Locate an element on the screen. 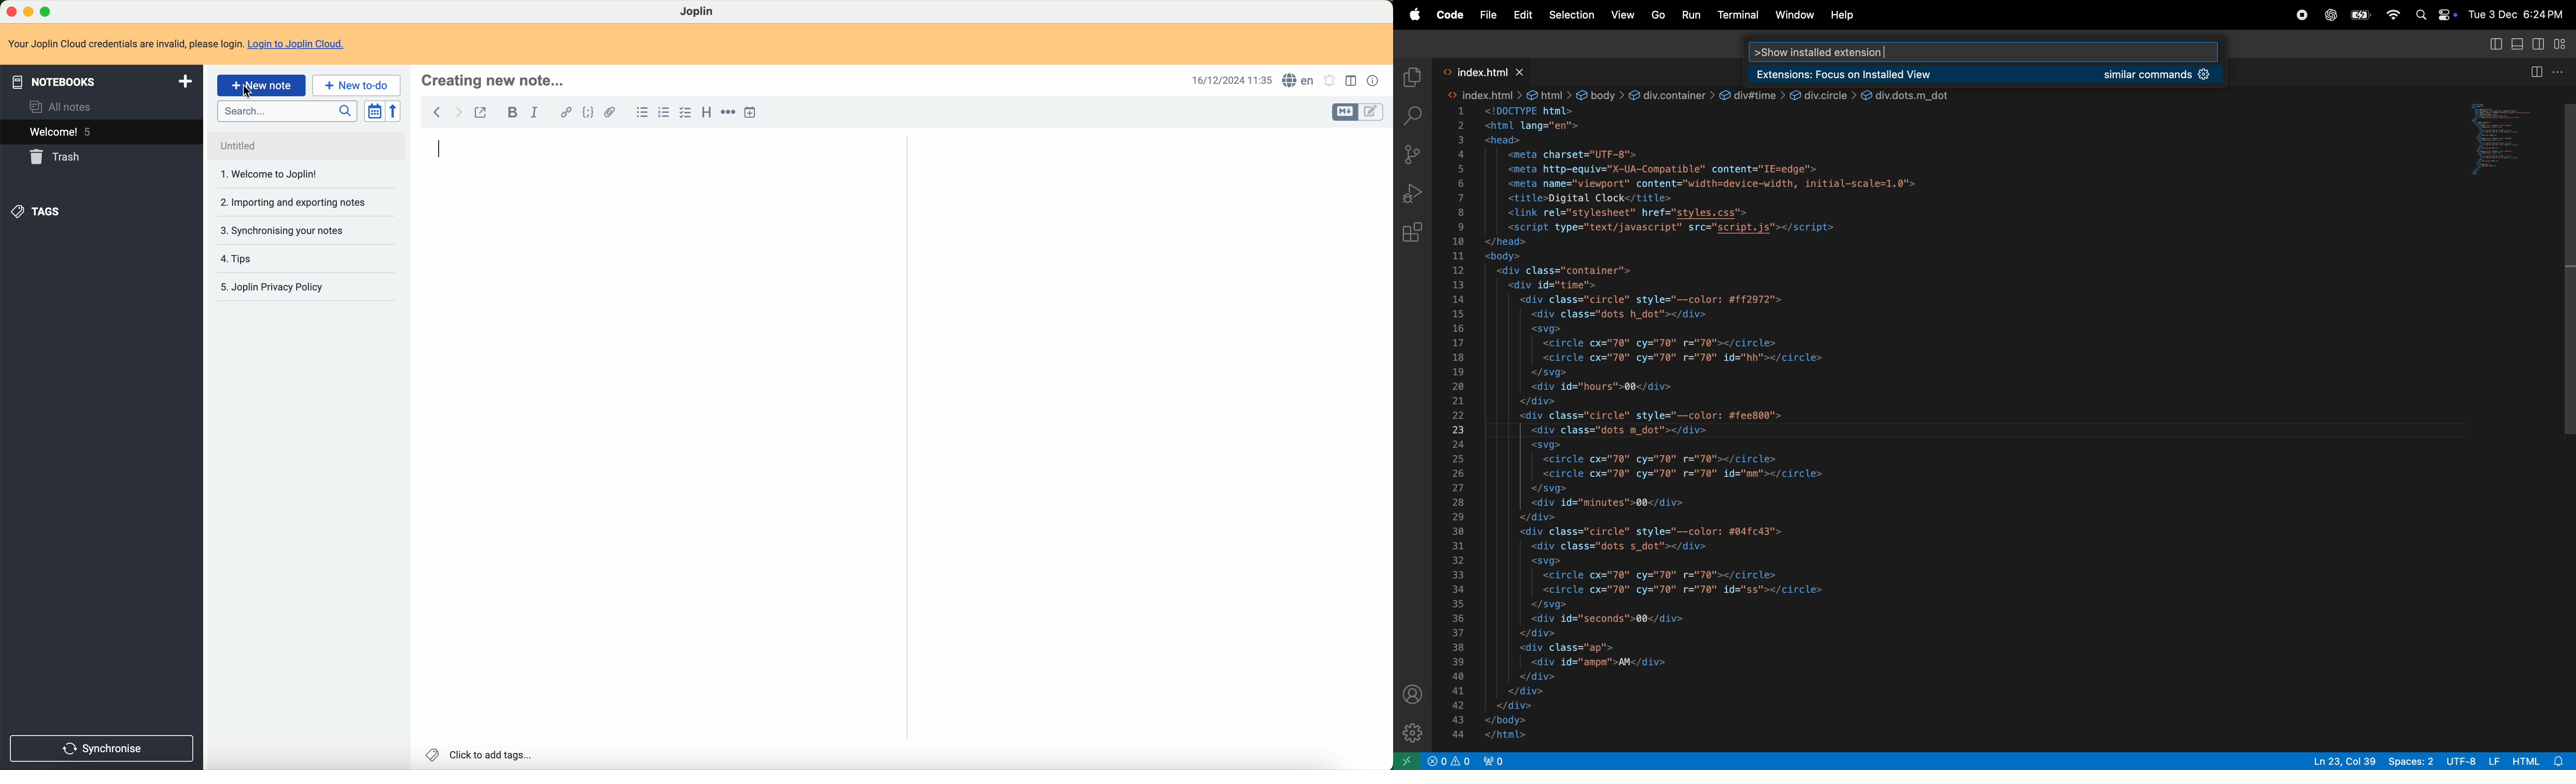  synchronise is located at coordinates (104, 748).